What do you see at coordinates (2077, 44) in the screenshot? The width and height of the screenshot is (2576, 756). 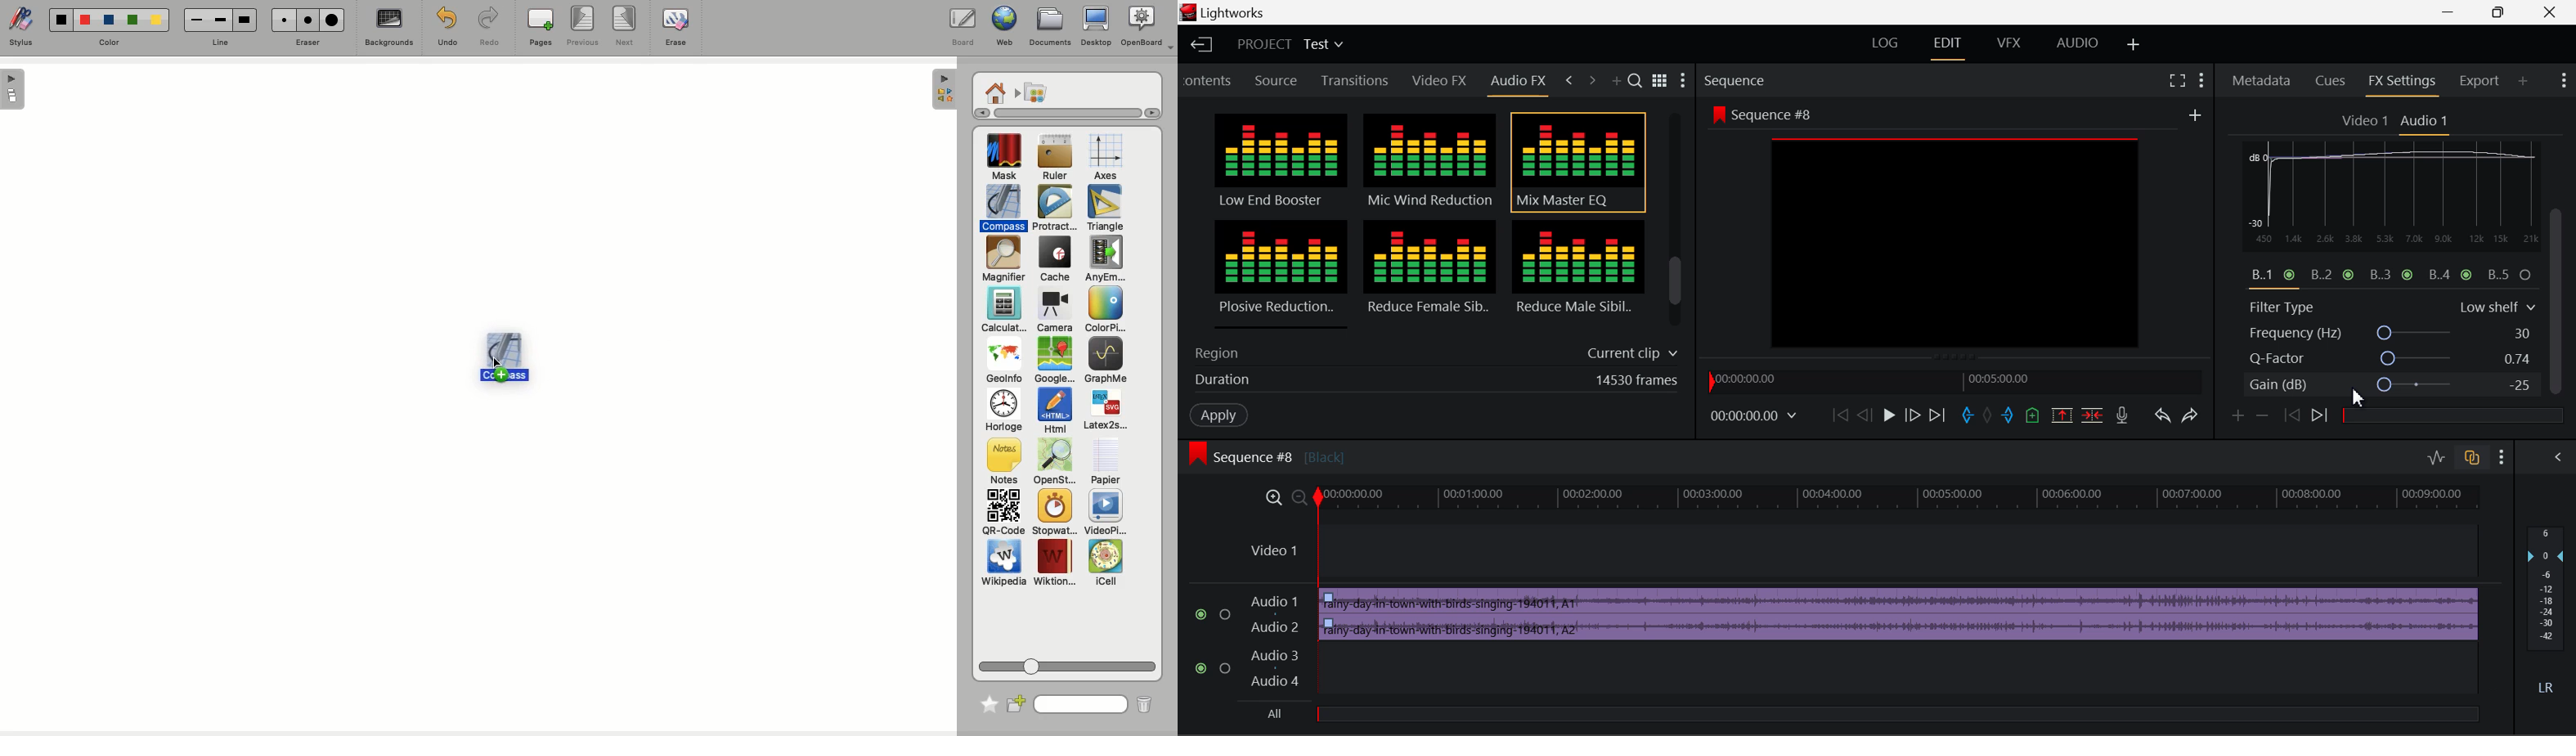 I see `AUDIO Layout` at bounding box center [2077, 44].